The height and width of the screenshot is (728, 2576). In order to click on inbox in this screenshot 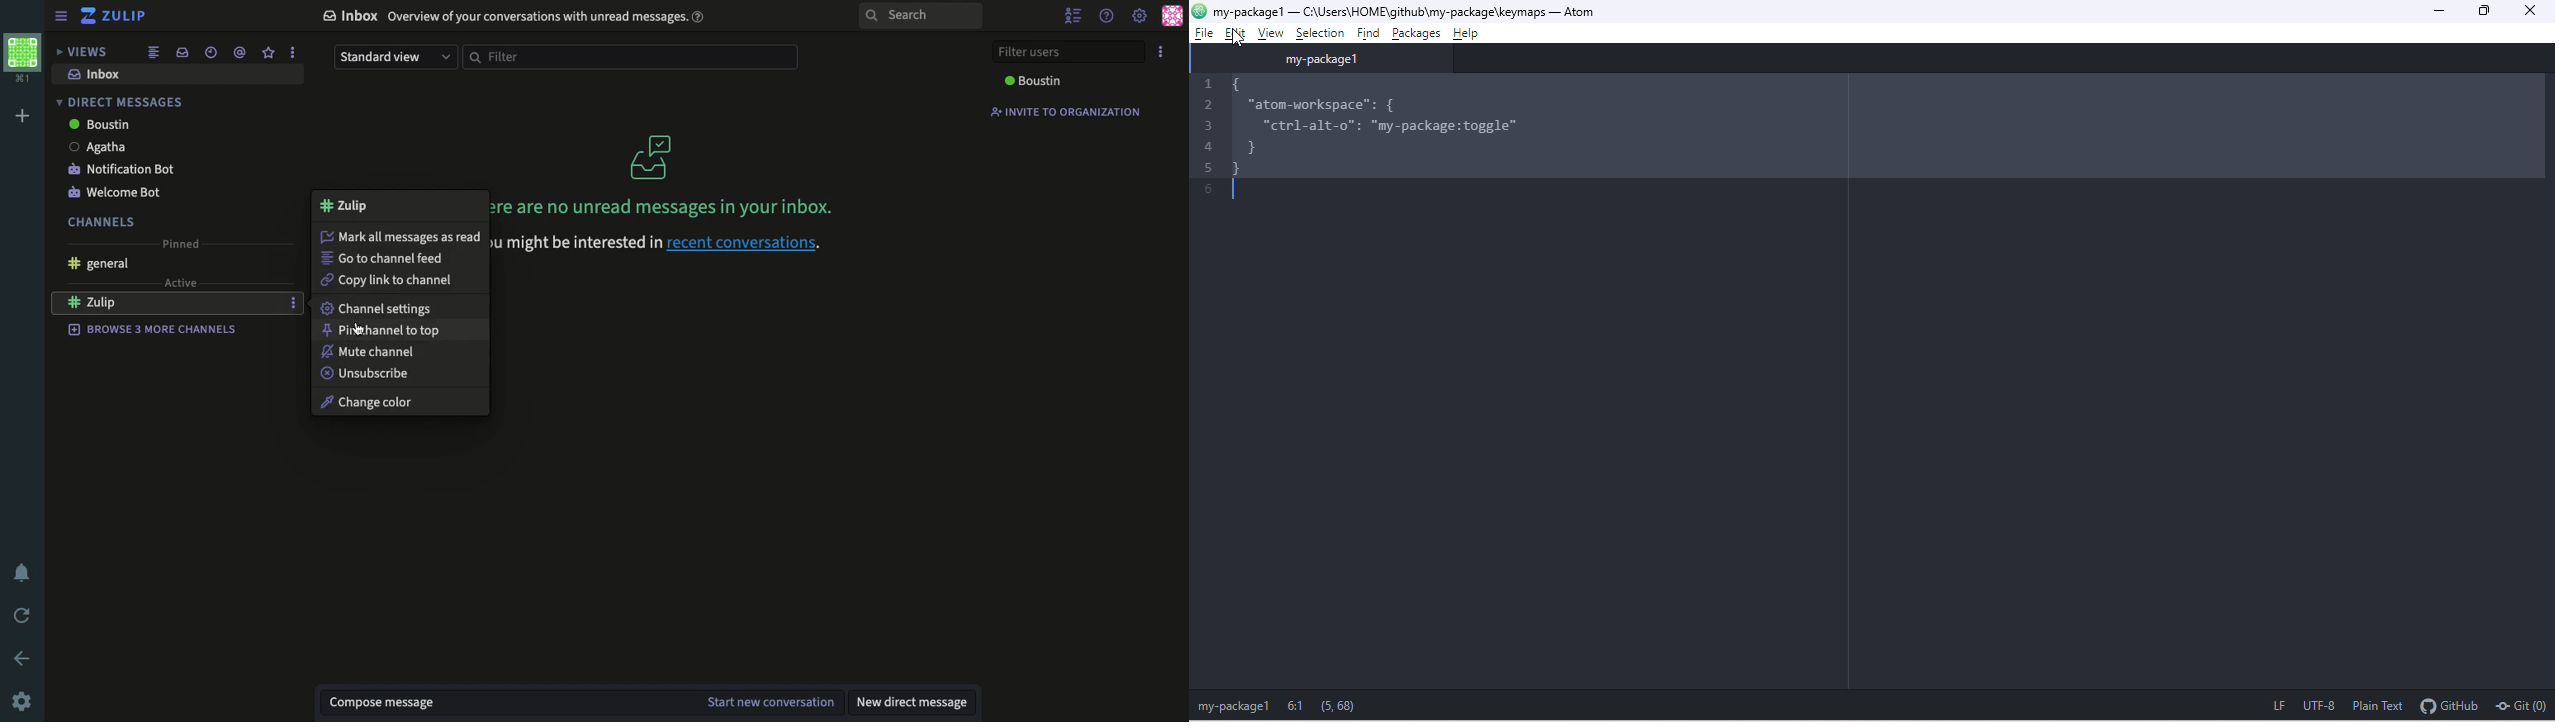, I will do `click(97, 75)`.